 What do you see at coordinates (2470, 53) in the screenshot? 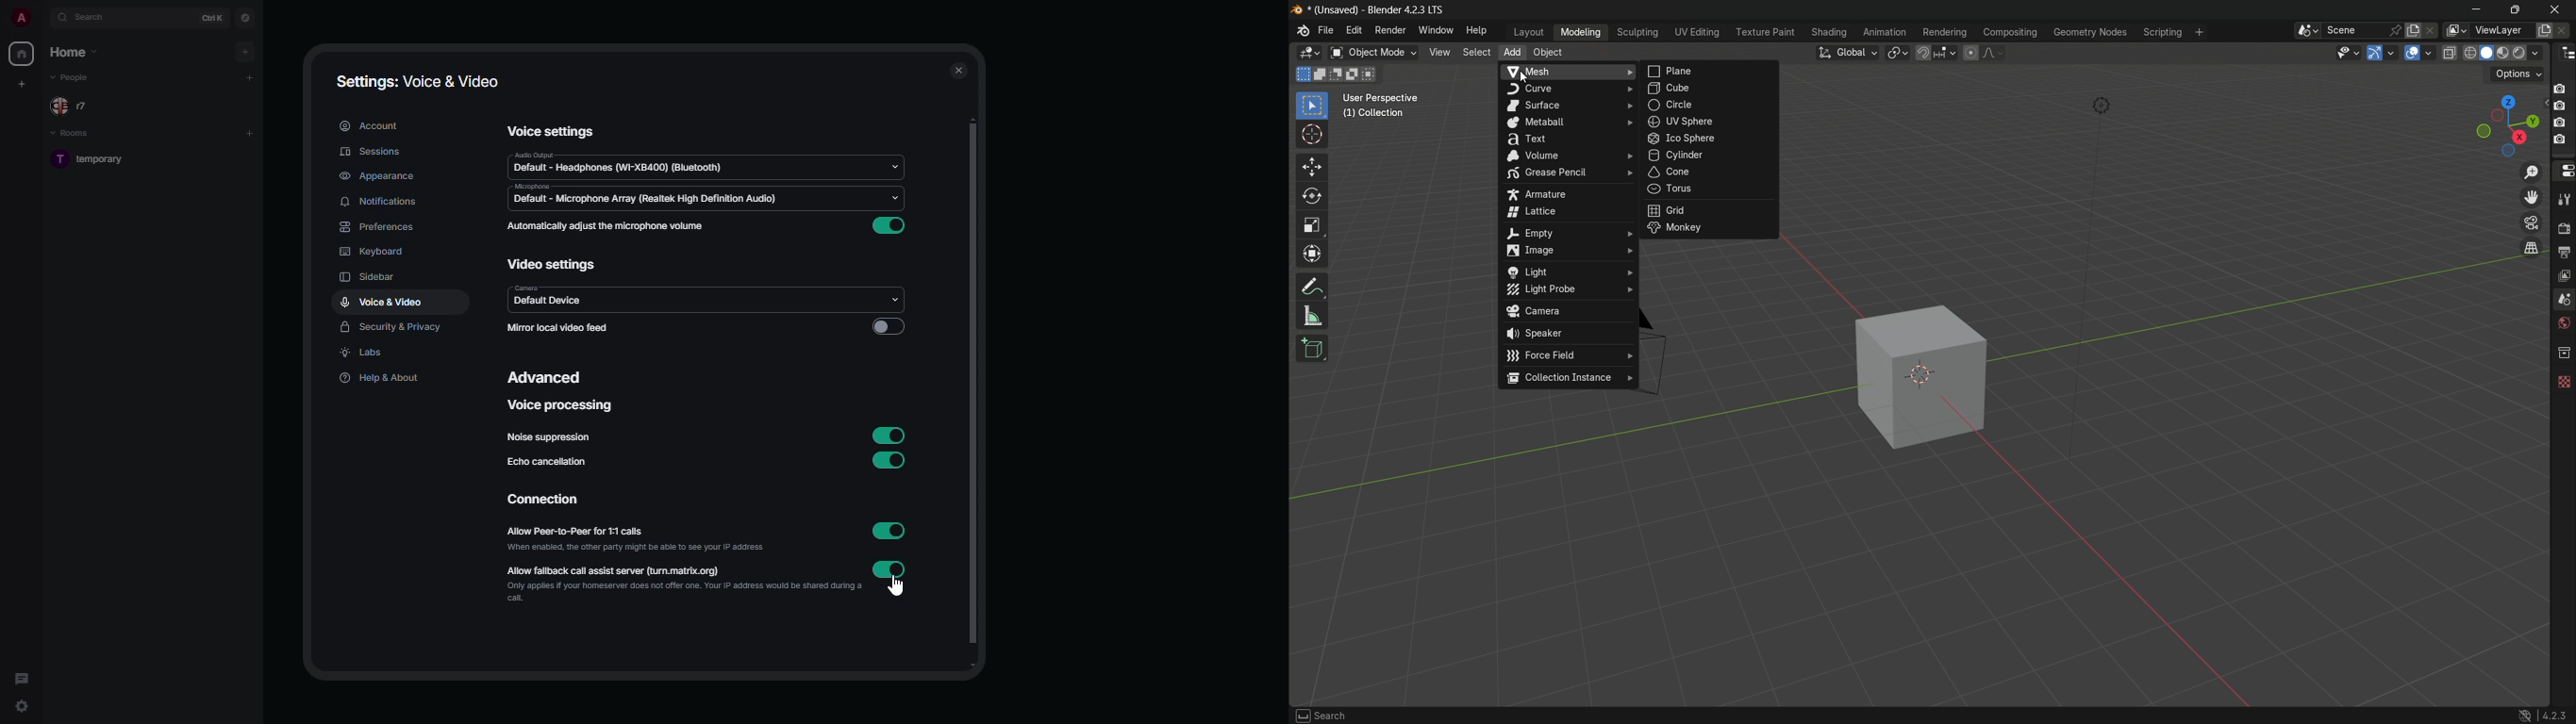
I see `wireframe display` at bounding box center [2470, 53].